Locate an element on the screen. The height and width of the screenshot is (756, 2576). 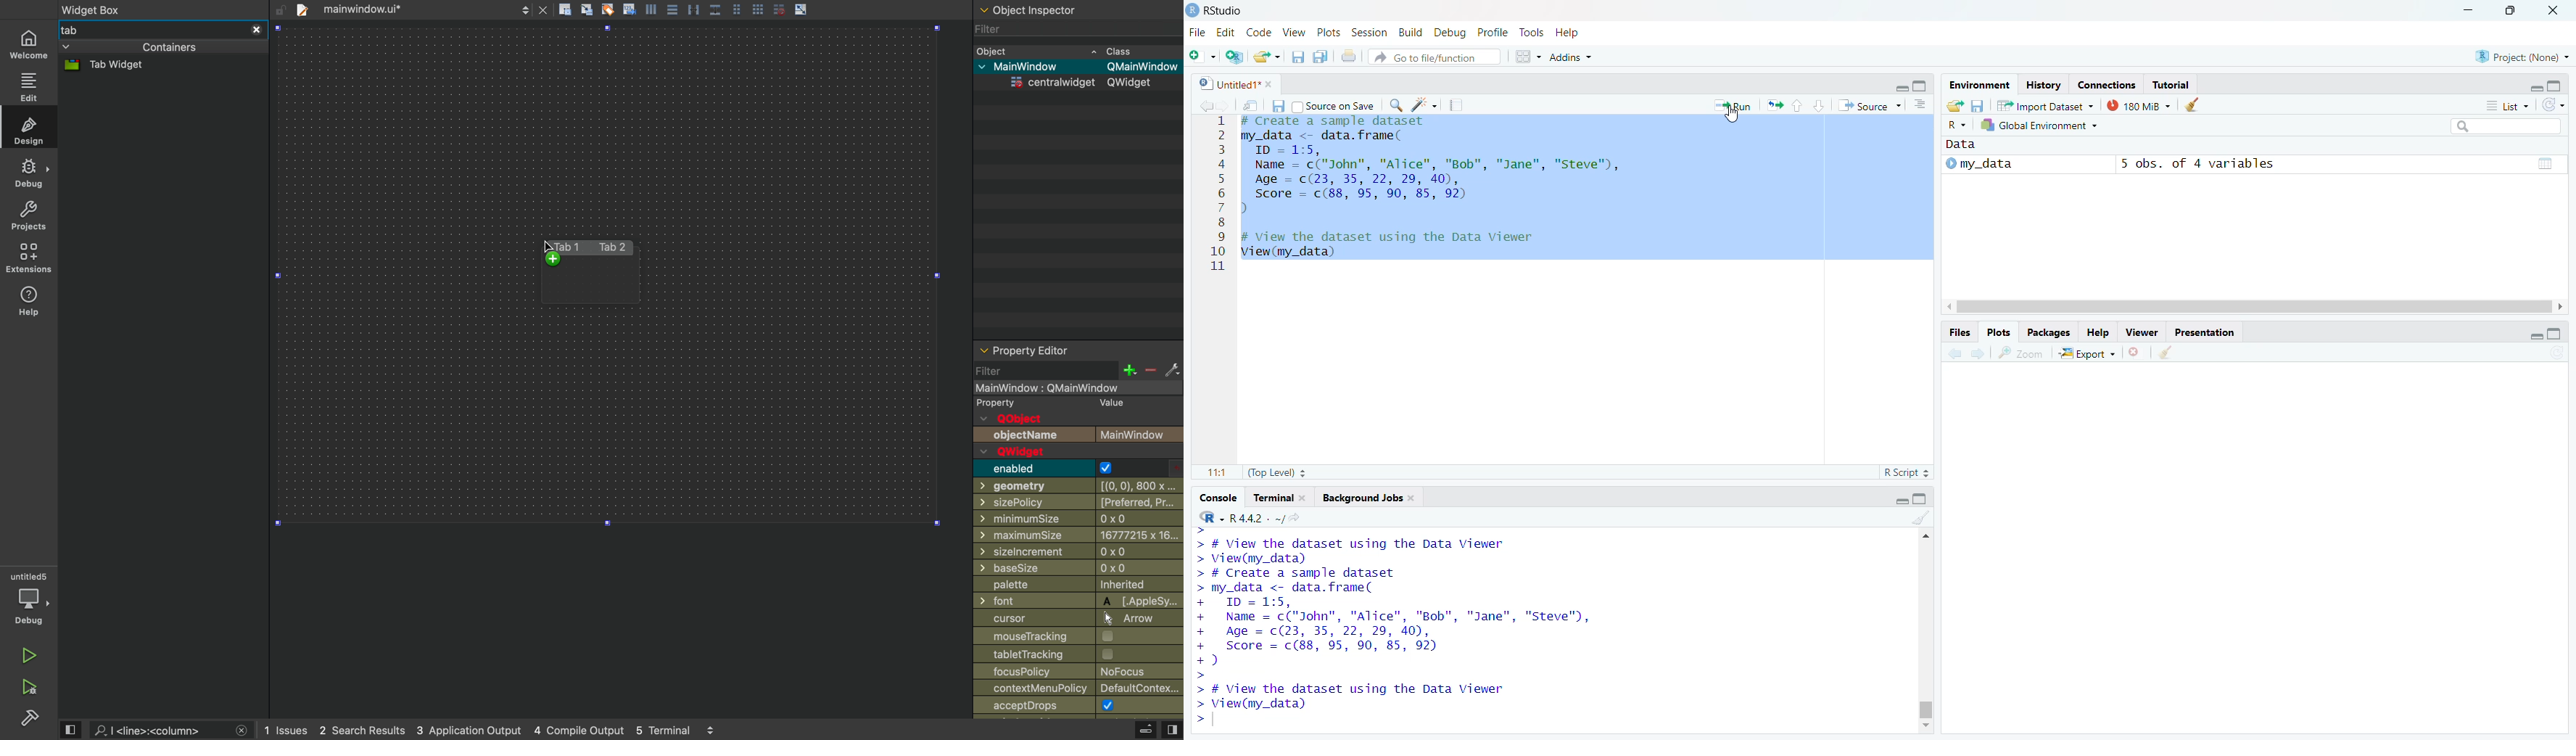
Top Level is located at coordinates (1273, 473).